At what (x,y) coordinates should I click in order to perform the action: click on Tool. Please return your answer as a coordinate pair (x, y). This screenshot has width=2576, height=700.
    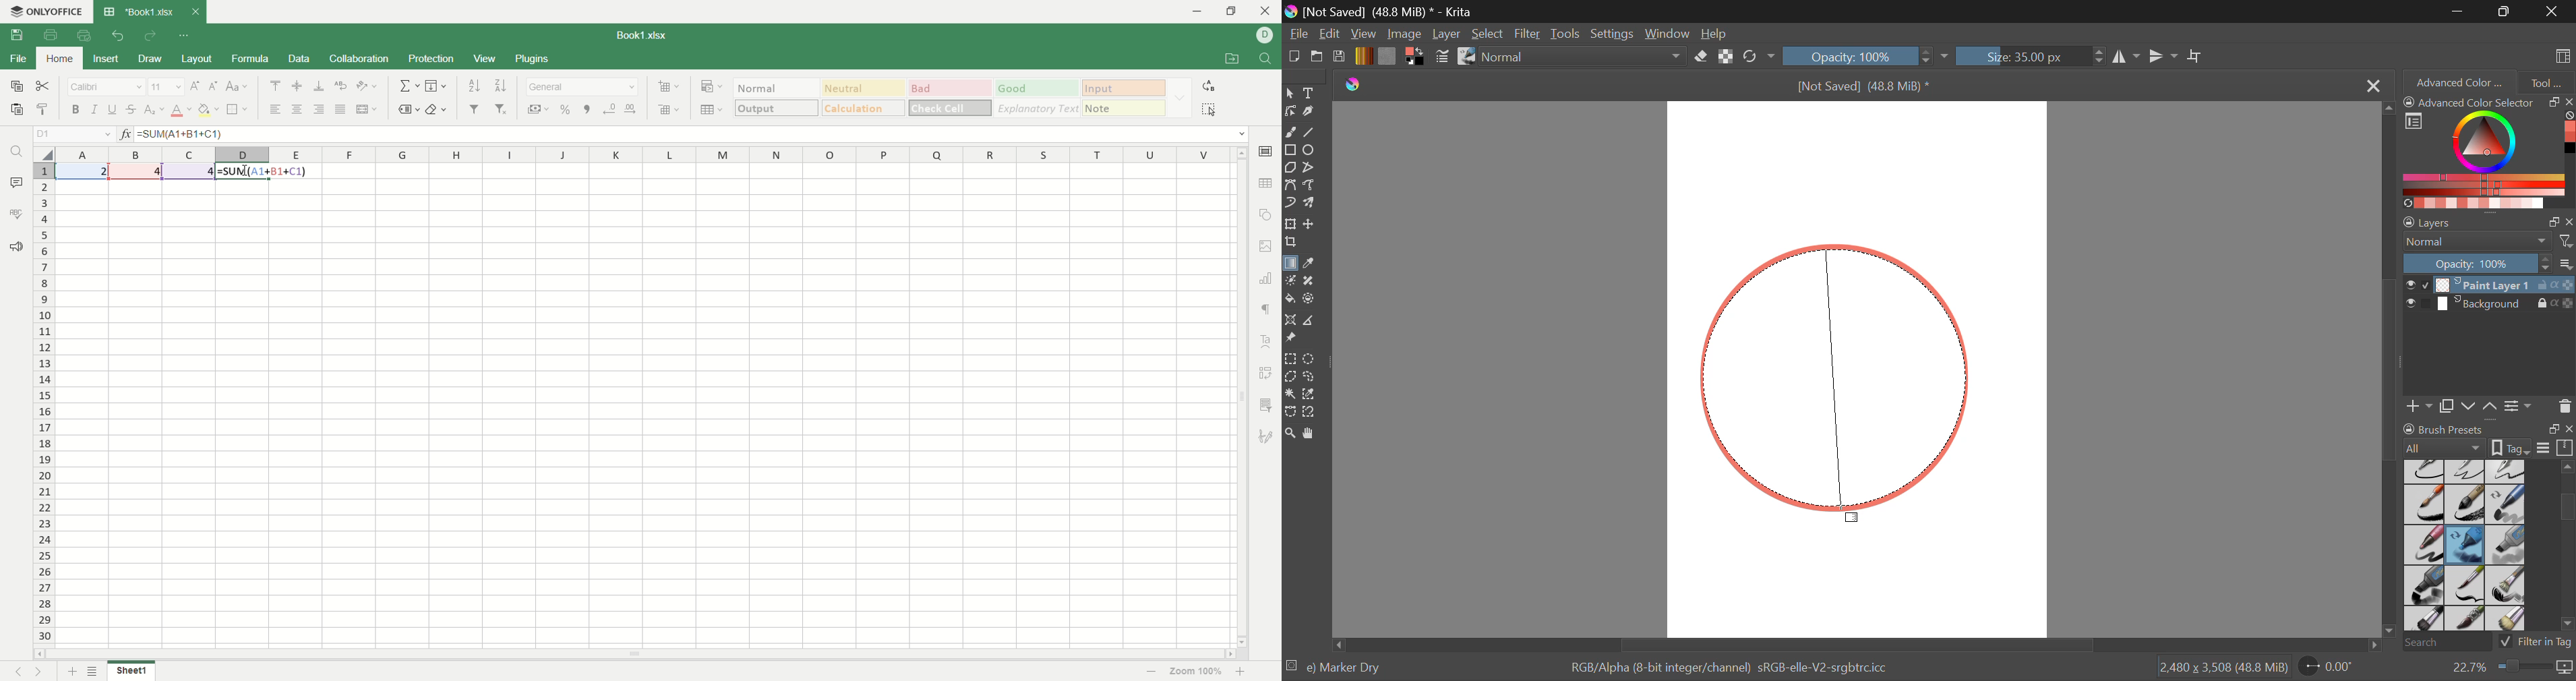
    Looking at the image, I should click on (1290, 392).